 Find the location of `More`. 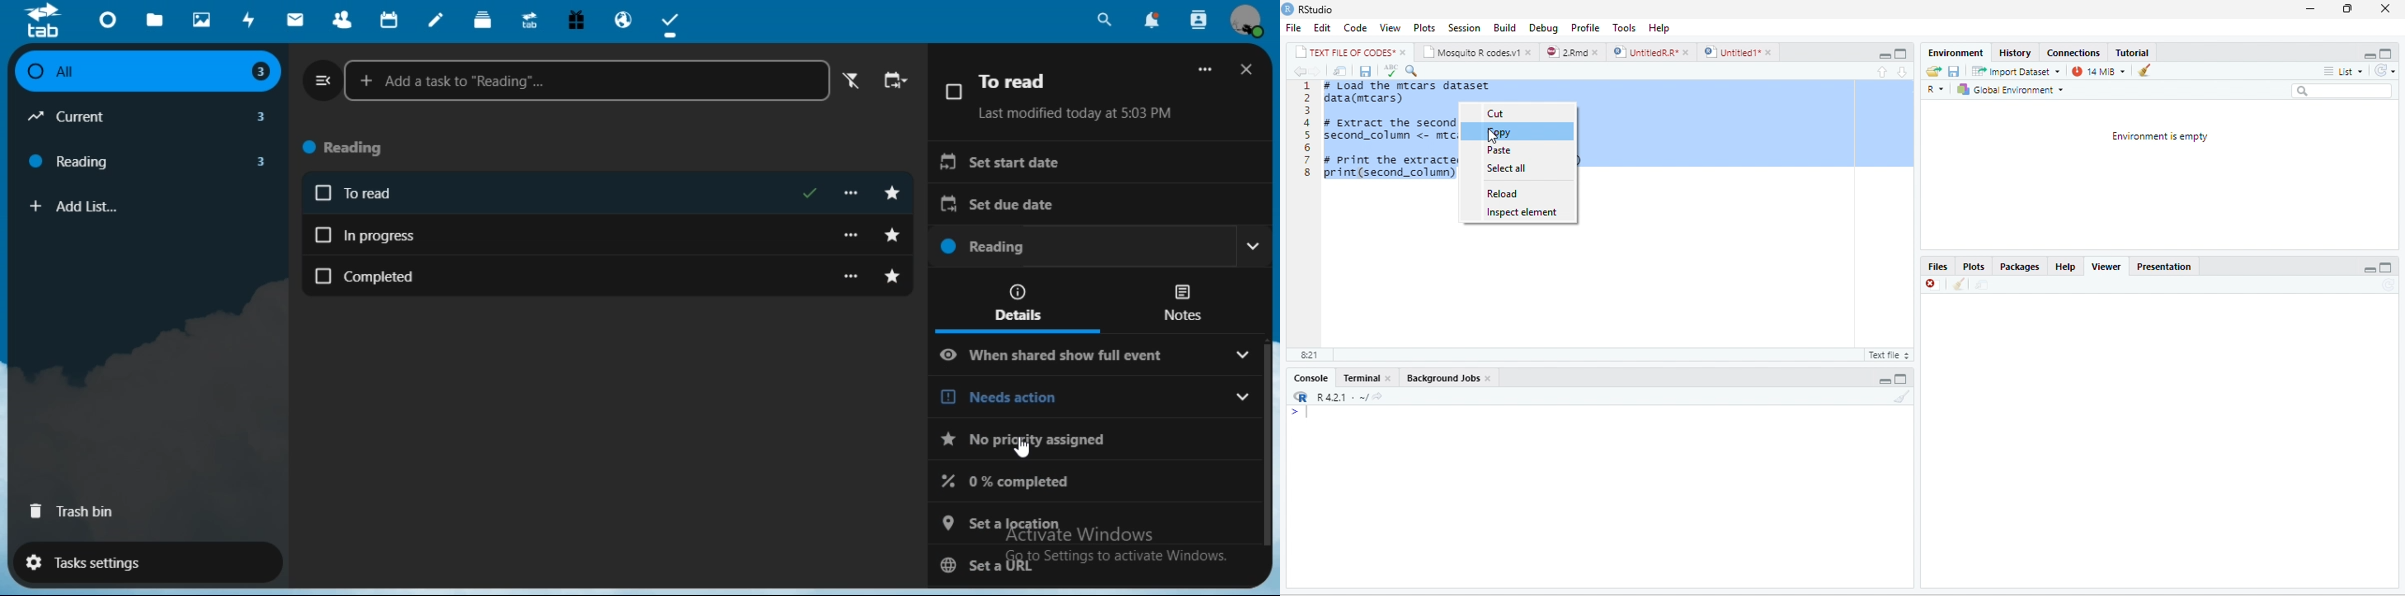

More is located at coordinates (1207, 69).